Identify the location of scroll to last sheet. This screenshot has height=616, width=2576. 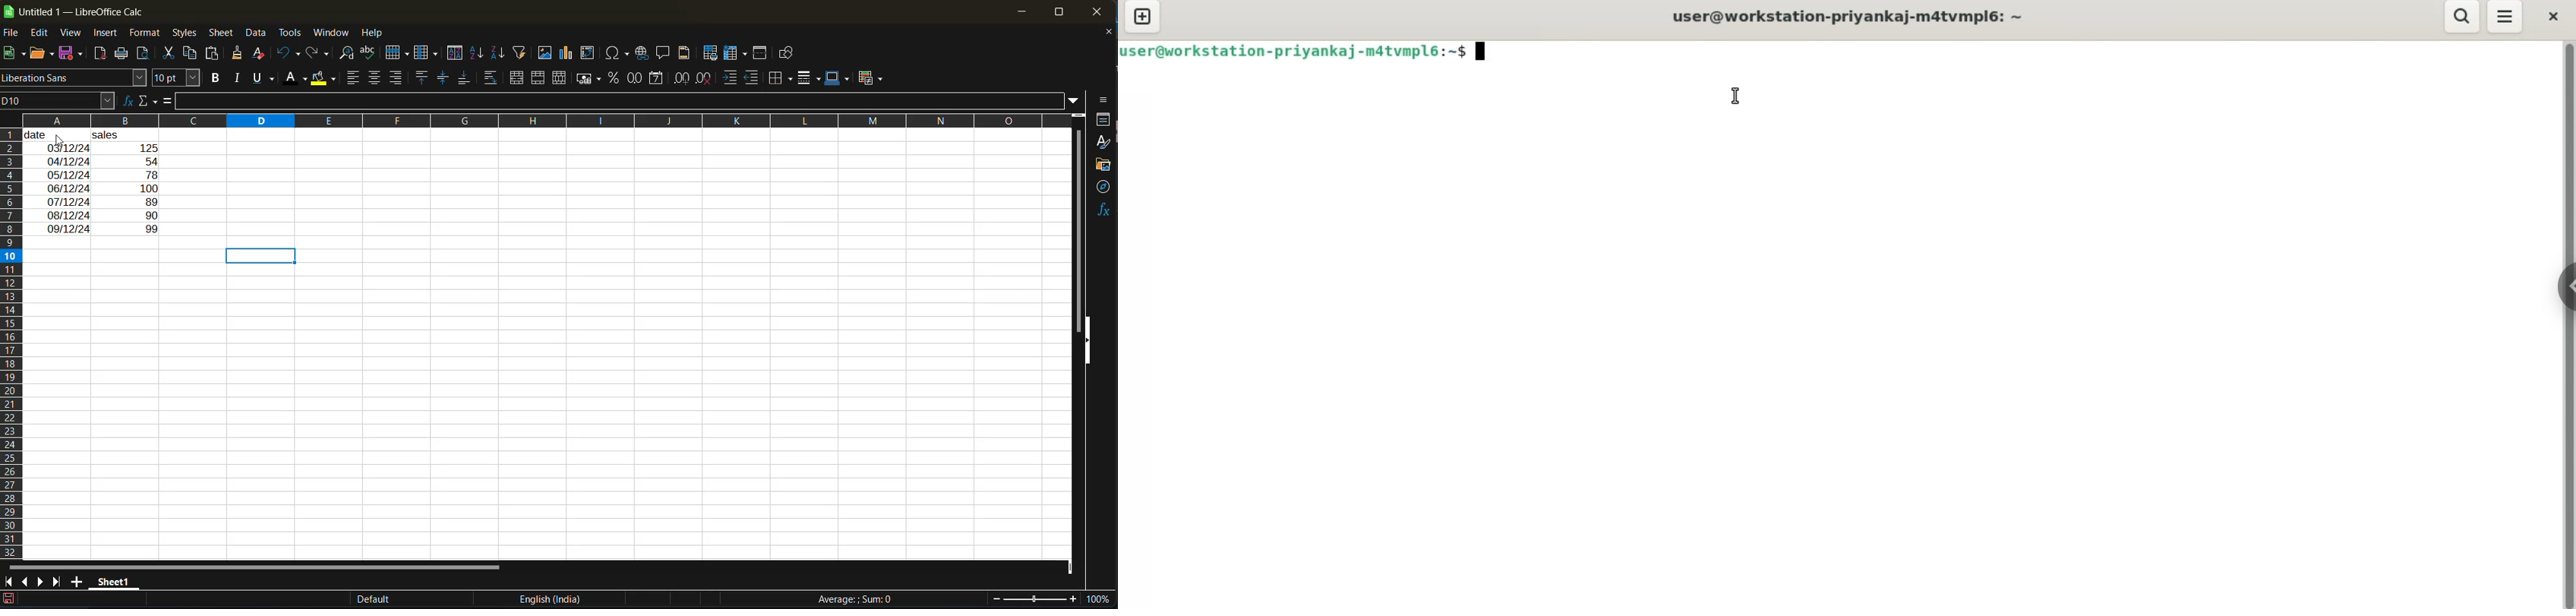
(59, 583).